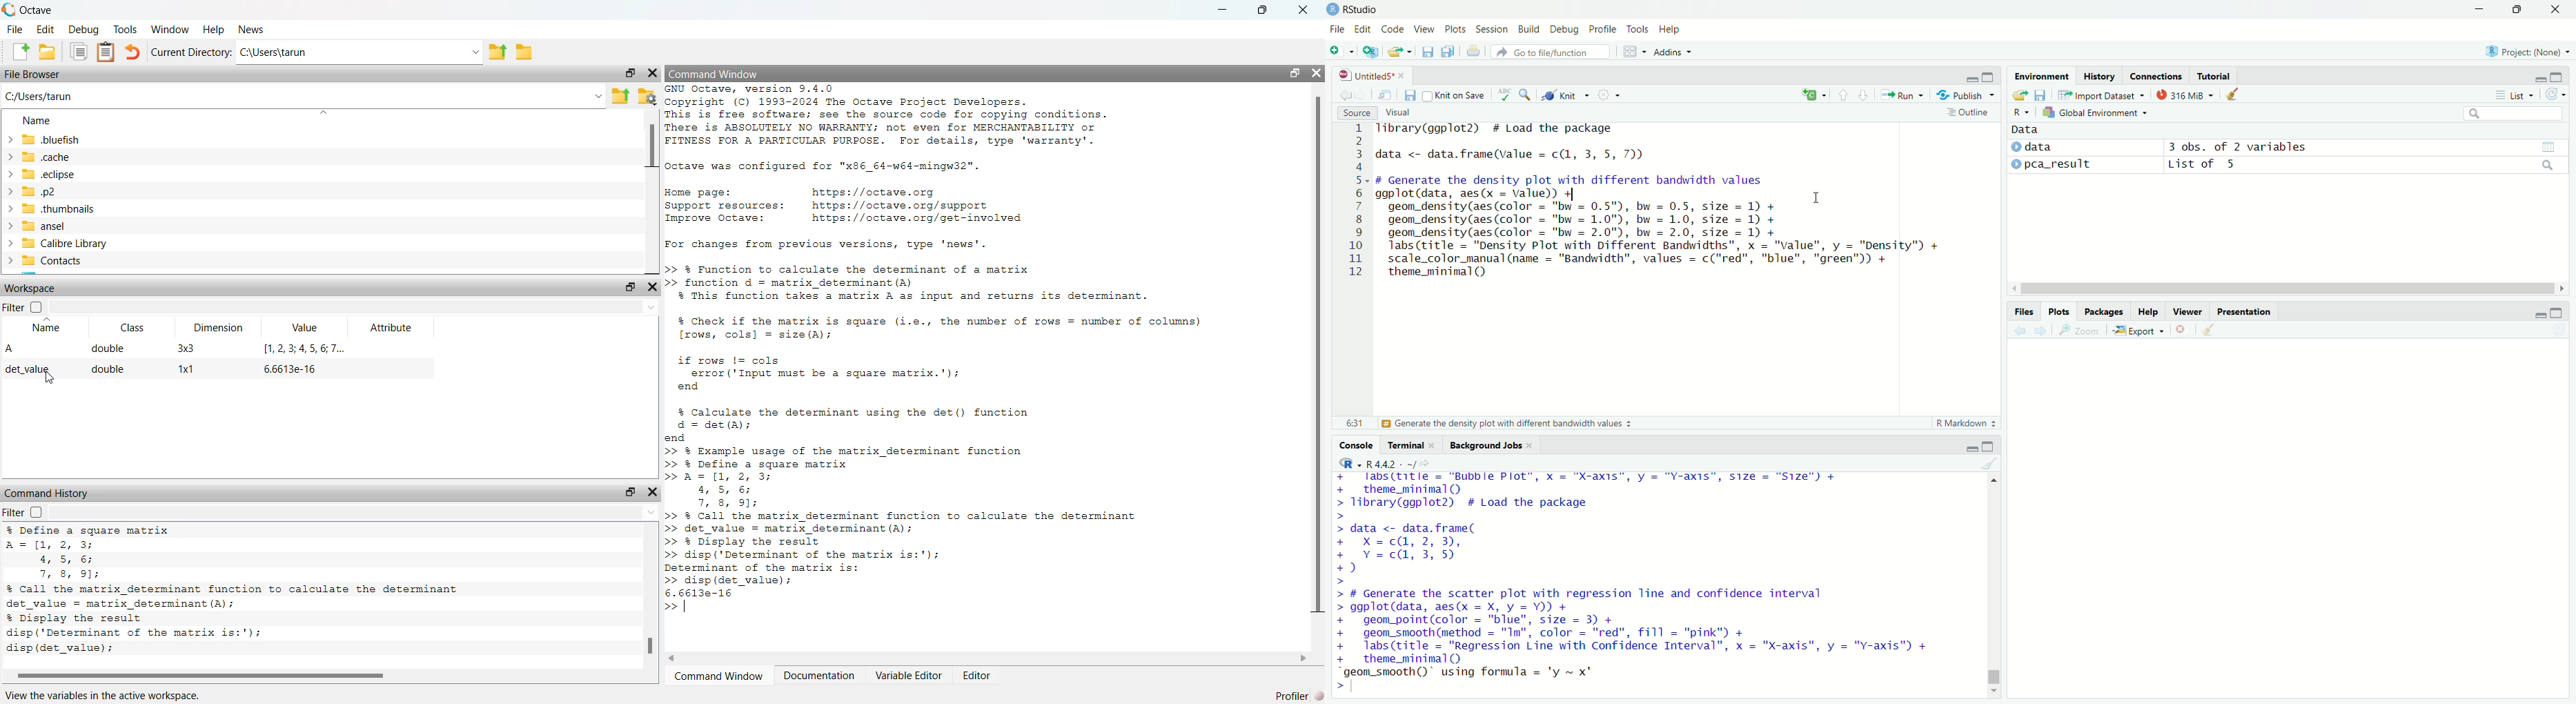  Describe the element at coordinates (1317, 358) in the screenshot. I see `scrollbar` at that location.